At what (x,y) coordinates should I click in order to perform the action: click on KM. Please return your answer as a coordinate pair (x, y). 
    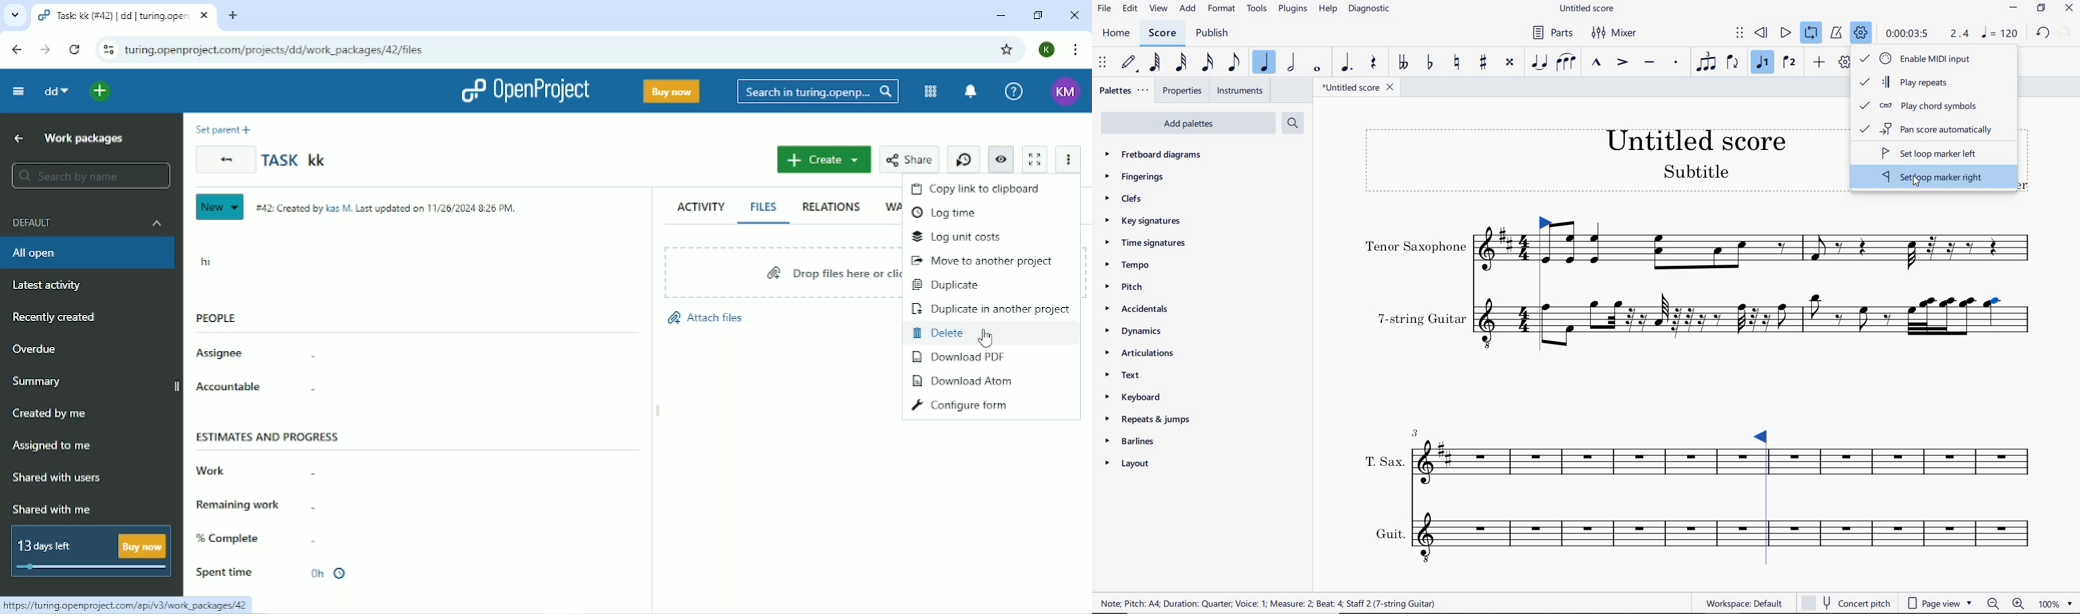
    Looking at the image, I should click on (1064, 92).